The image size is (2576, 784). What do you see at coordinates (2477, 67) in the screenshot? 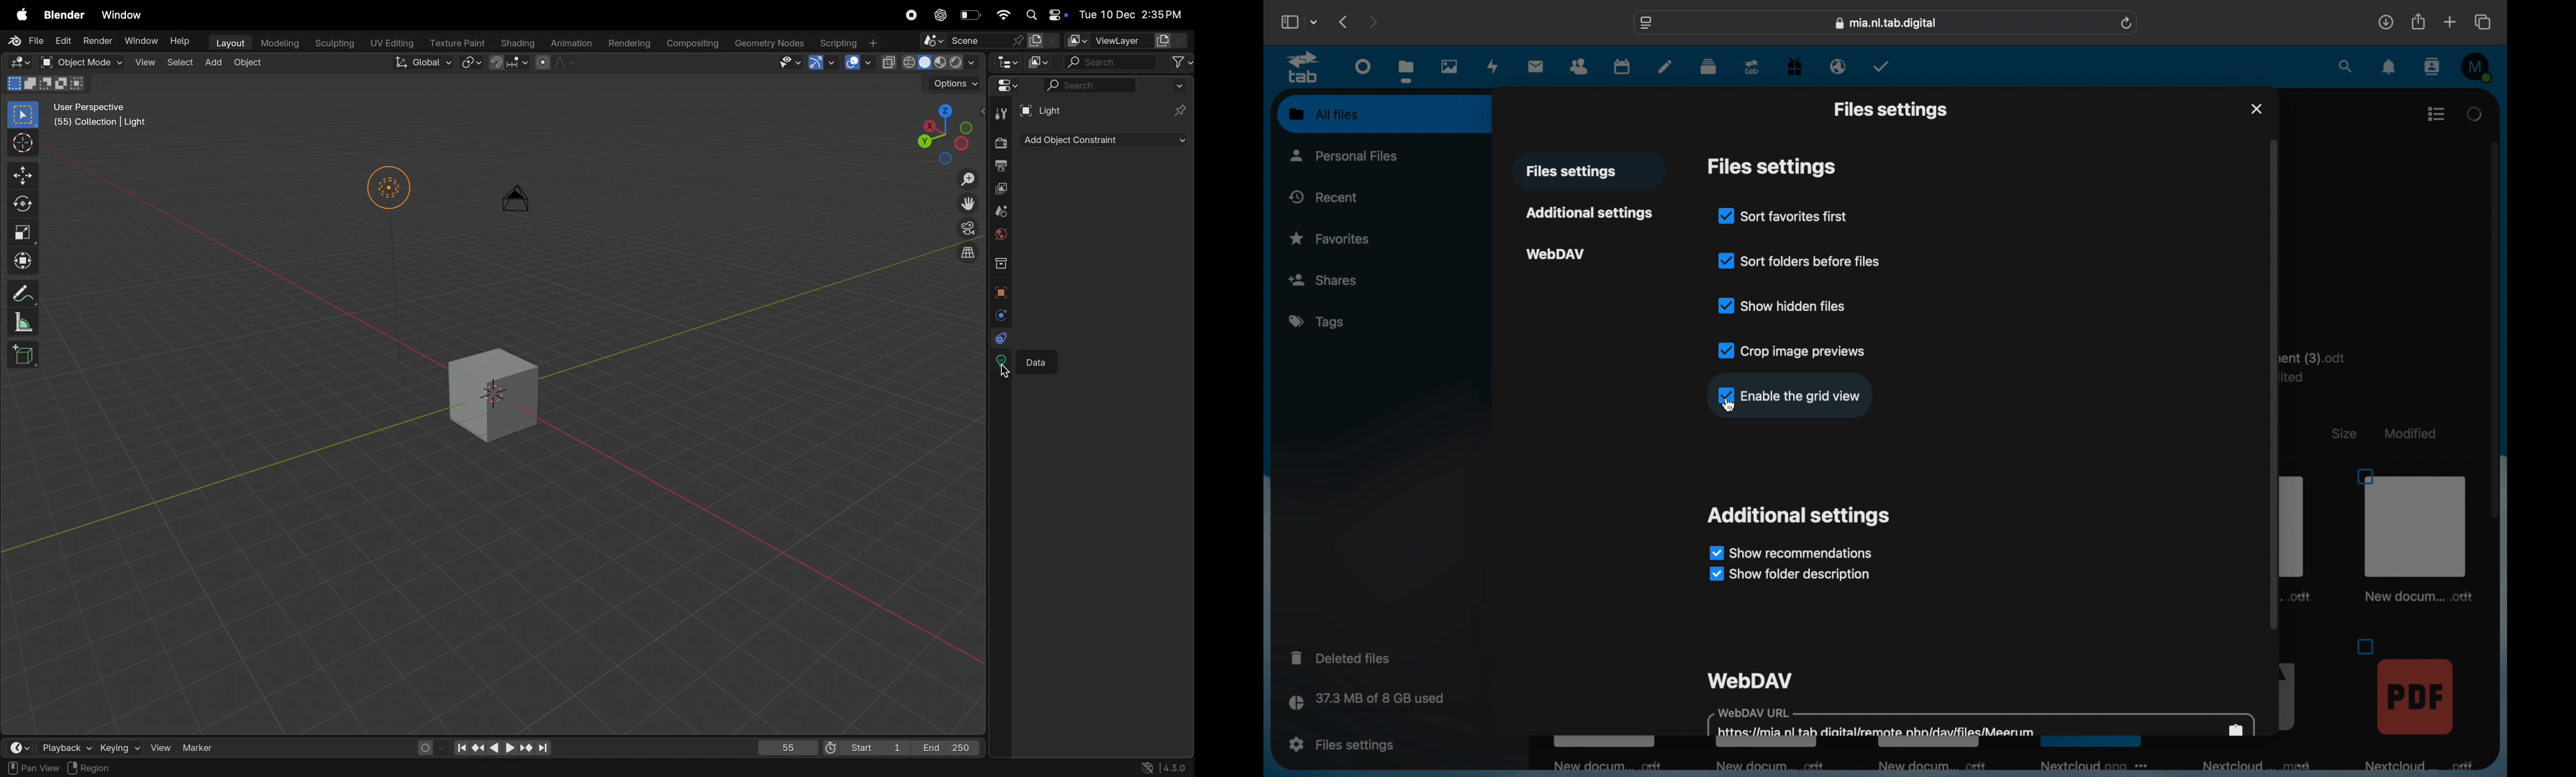
I see `M` at bounding box center [2477, 67].